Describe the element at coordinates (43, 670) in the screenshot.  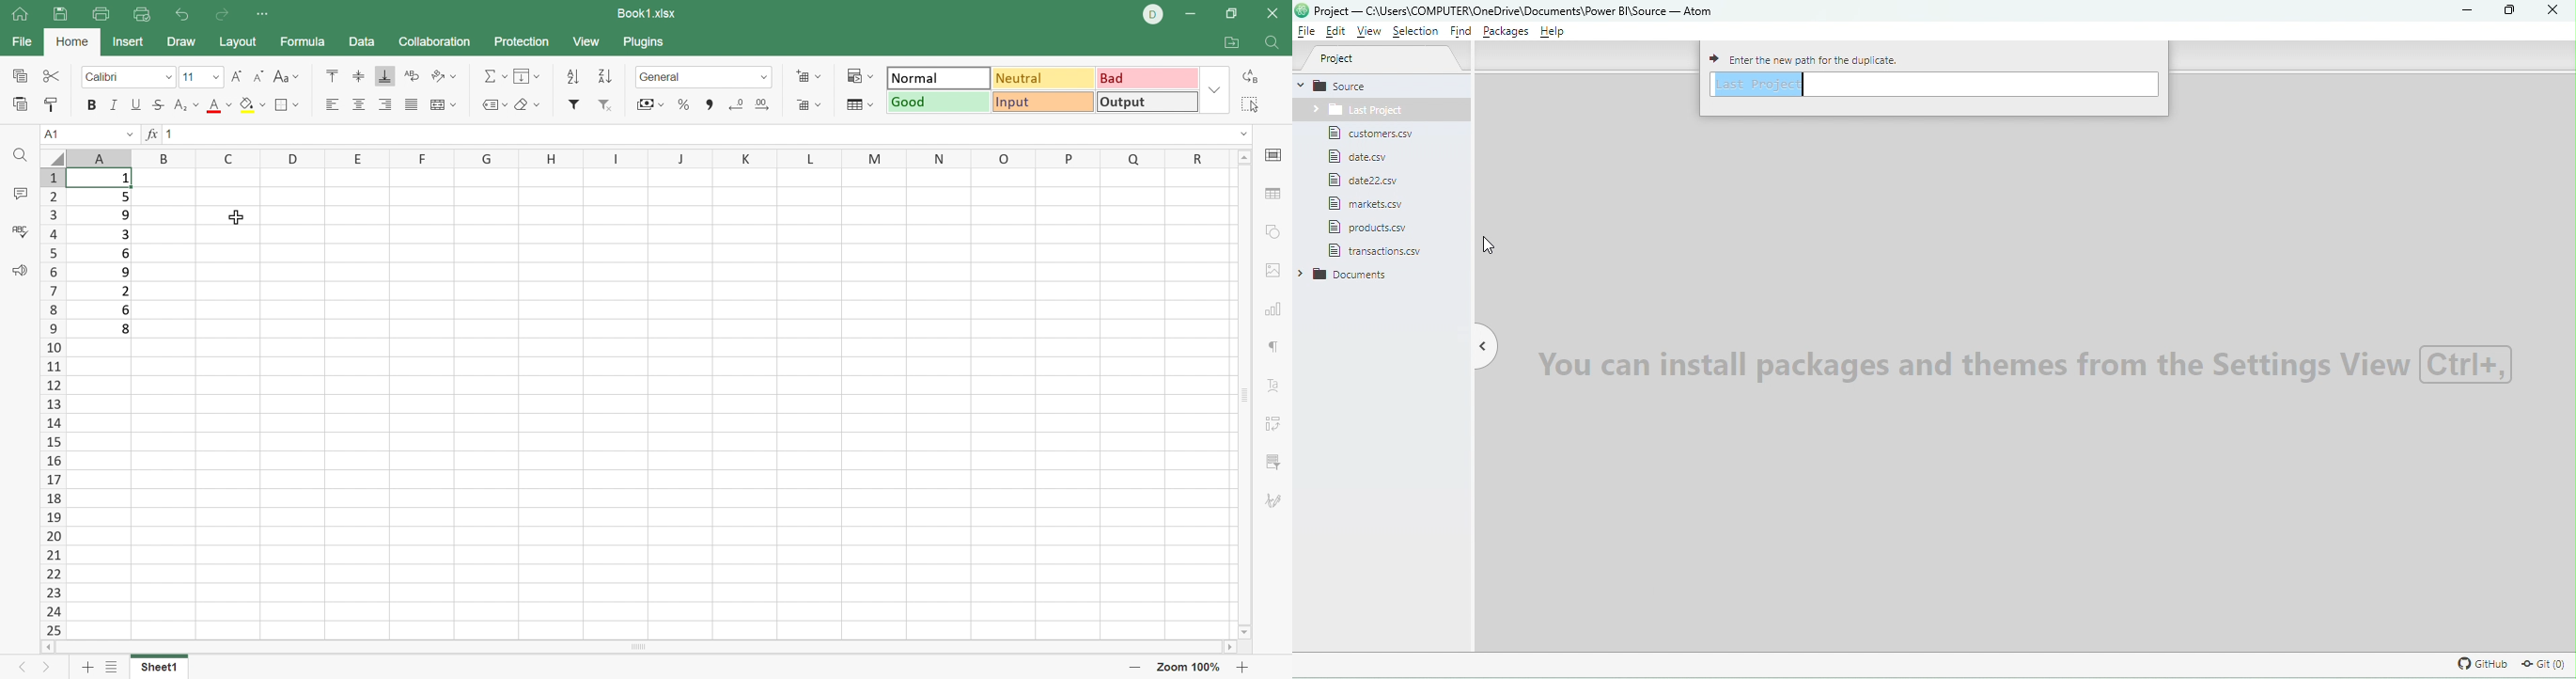
I see `Next` at that location.